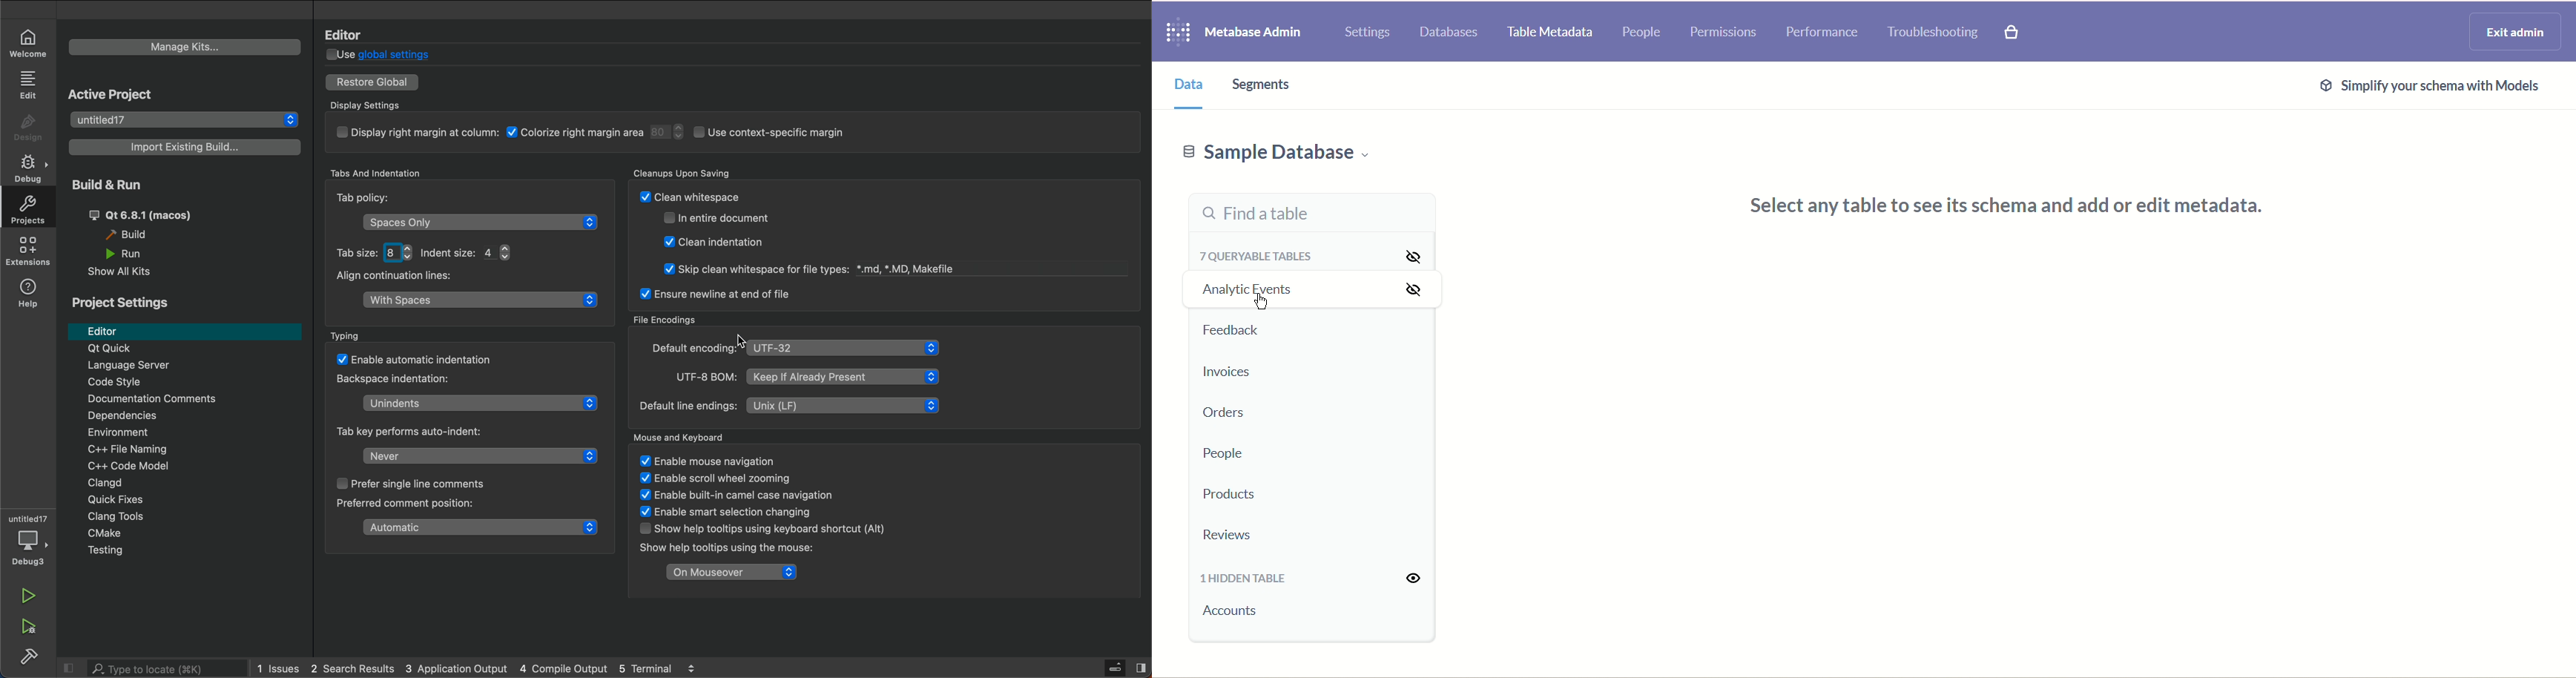 The width and height of the screenshot is (2576, 700). Describe the element at coordinates (1221, 454) in the screenshot. I see `people` at that location.